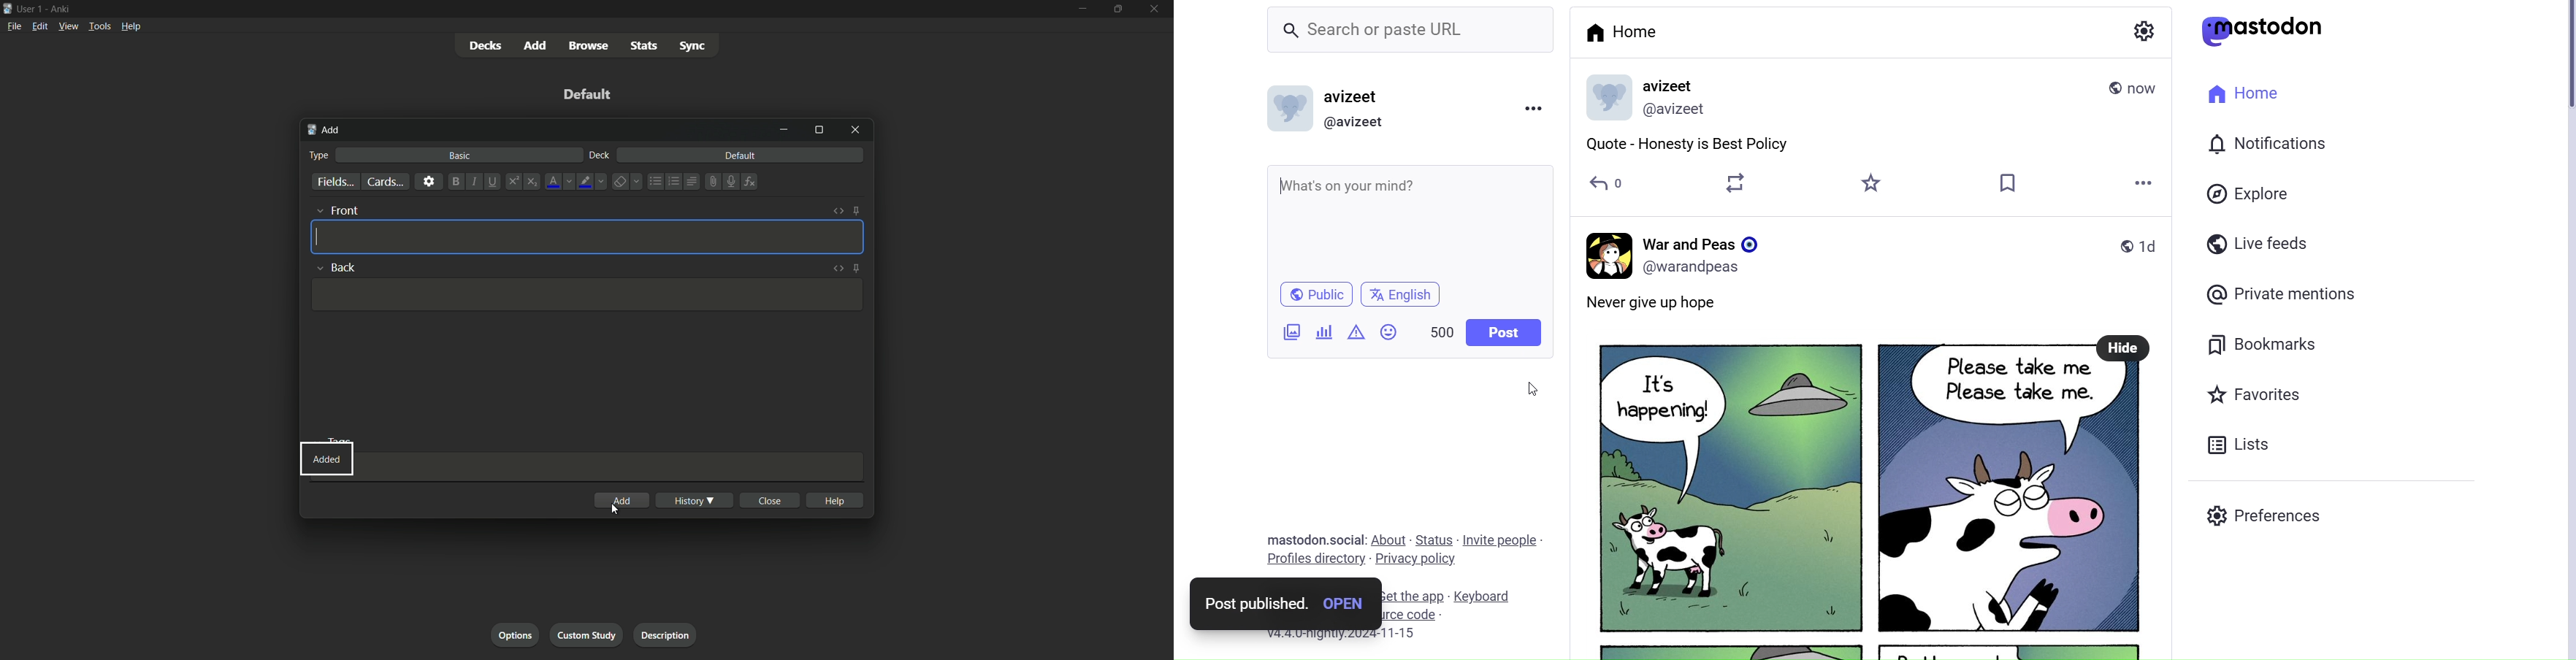 Image resolution: width=2576 pixels, height=672 pixels. What do you see at coordinates (1345, 604) in the screenshot?
I see `Open Published Post` at bounding box center [1345, 604].